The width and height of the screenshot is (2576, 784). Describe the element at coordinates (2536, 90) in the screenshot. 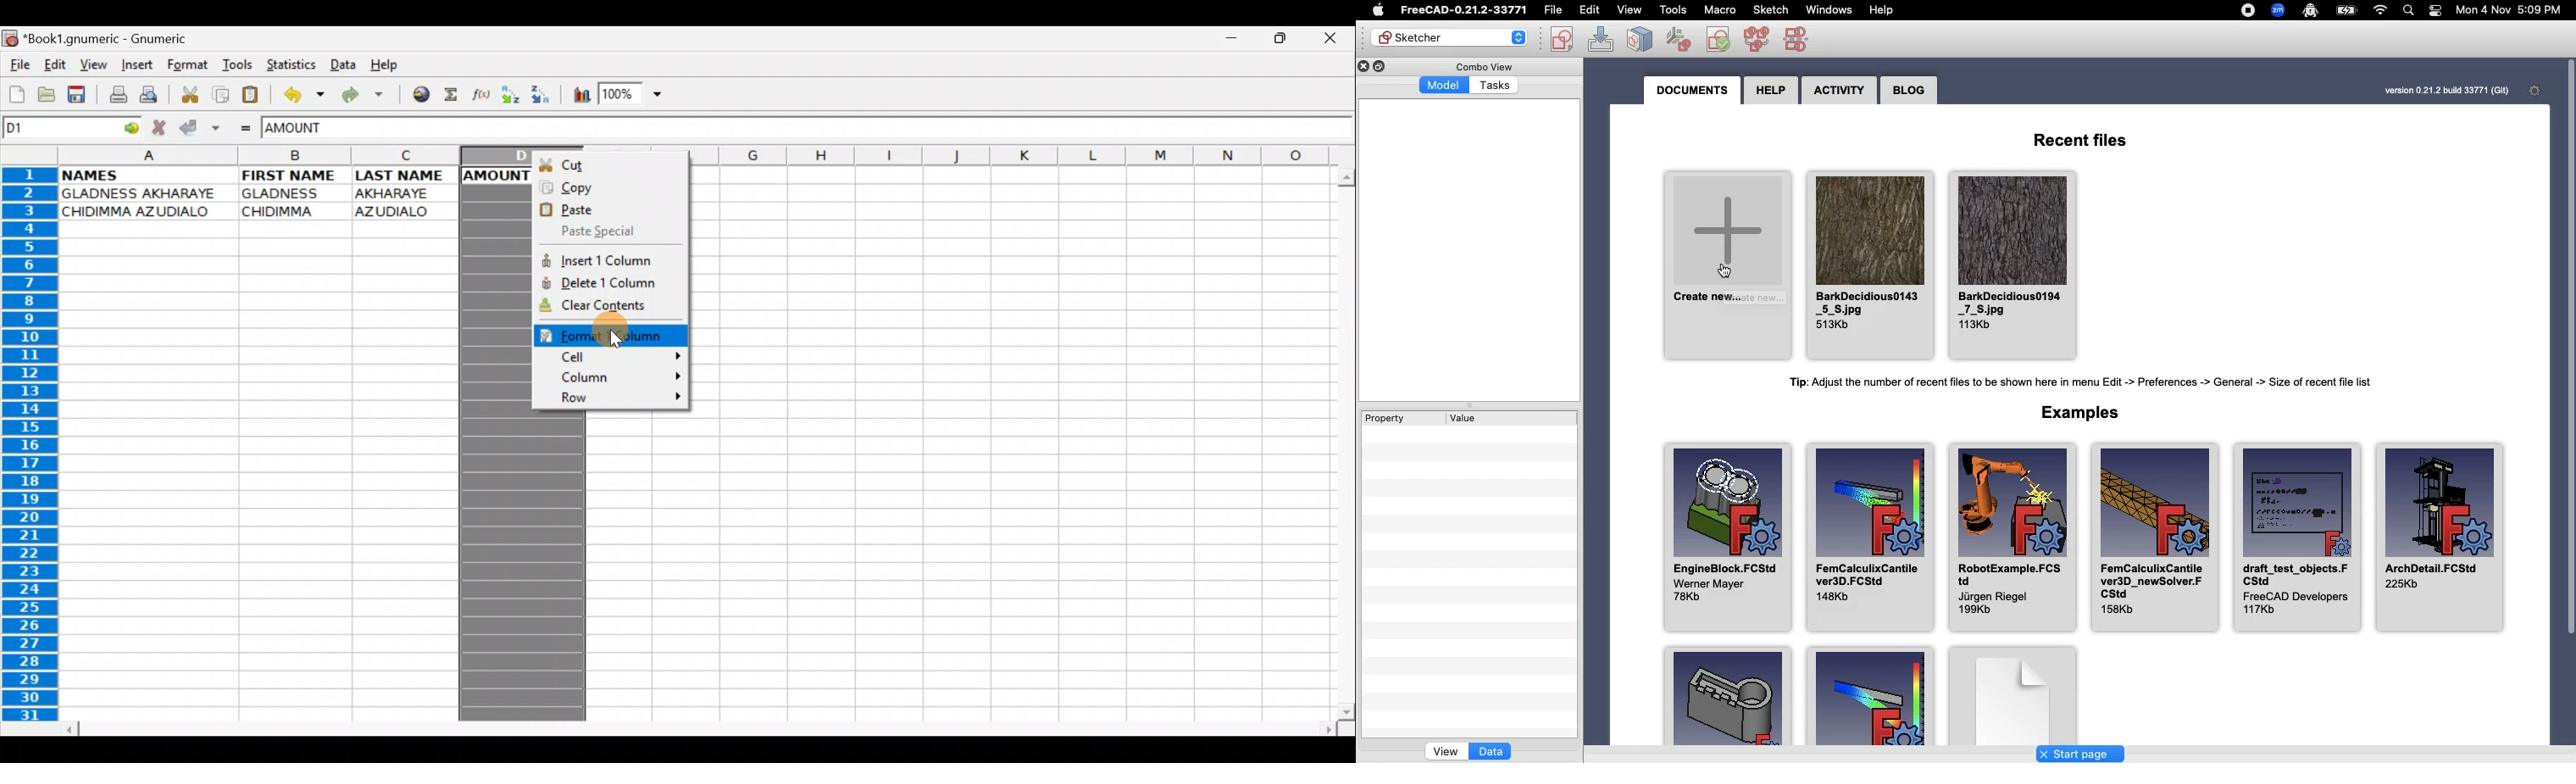

I see `Settings` at that location.